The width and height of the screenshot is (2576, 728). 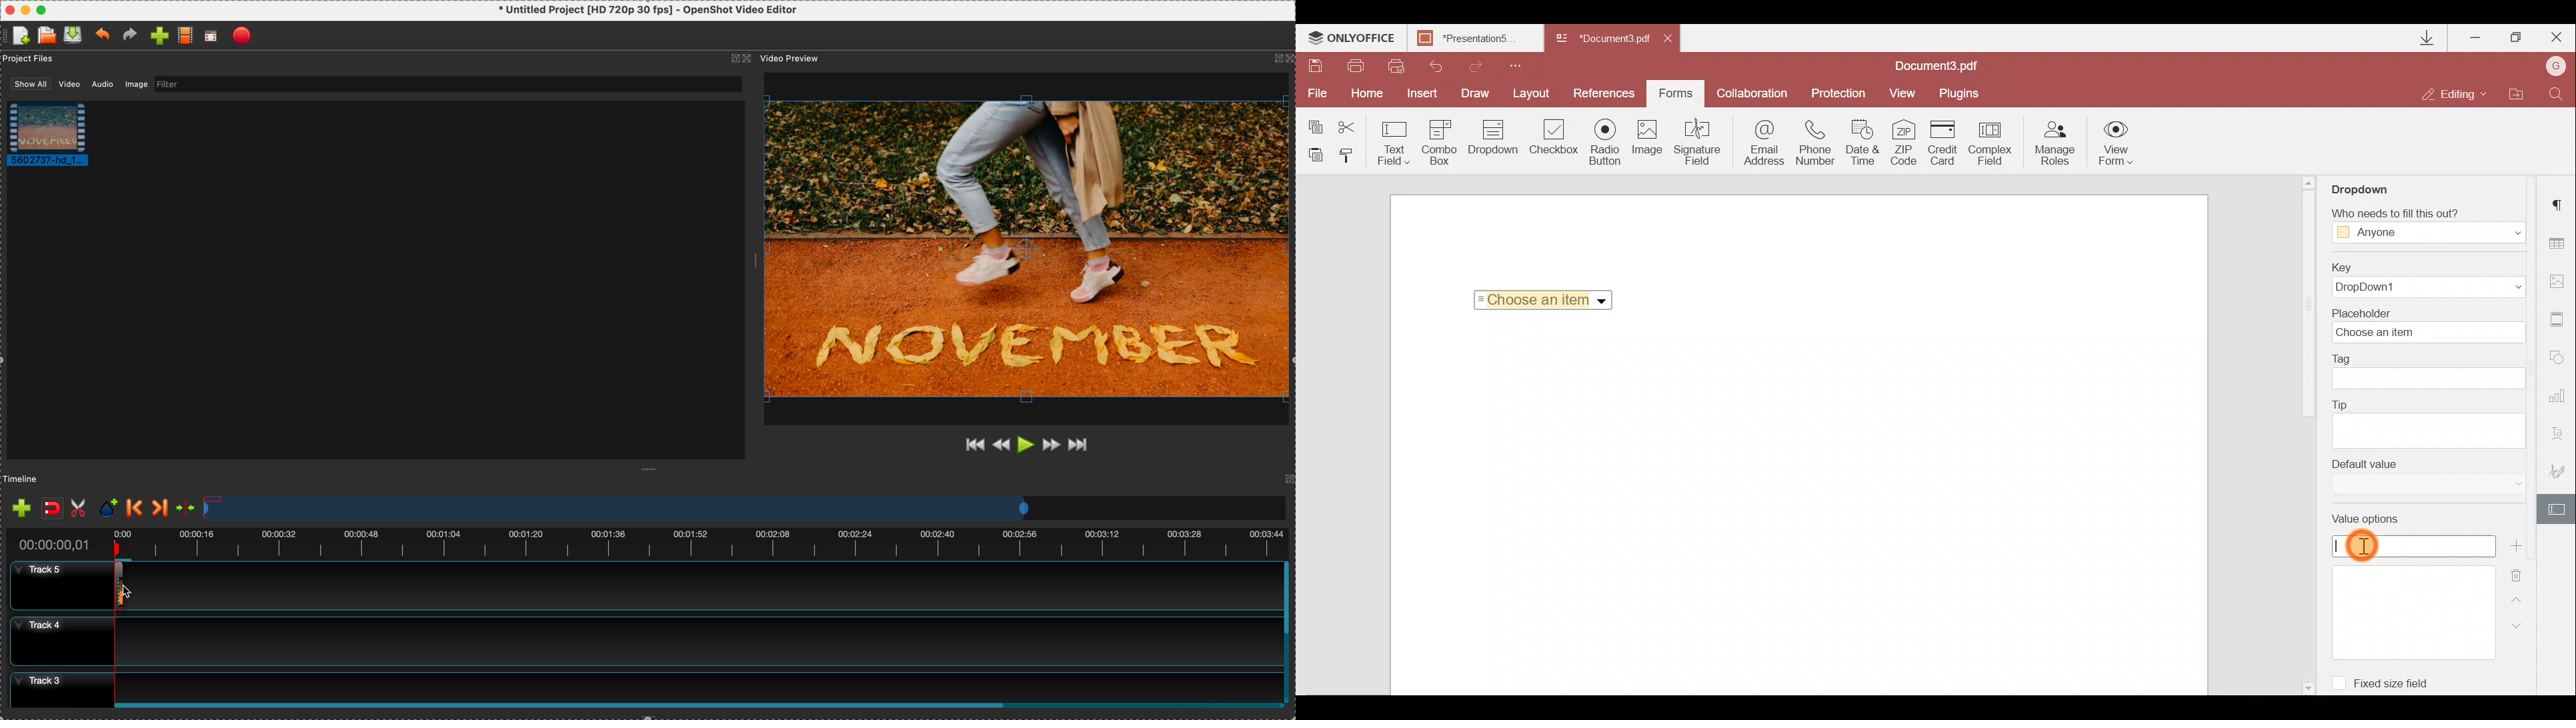 I want to click on References, so click(x=1606, y=92).